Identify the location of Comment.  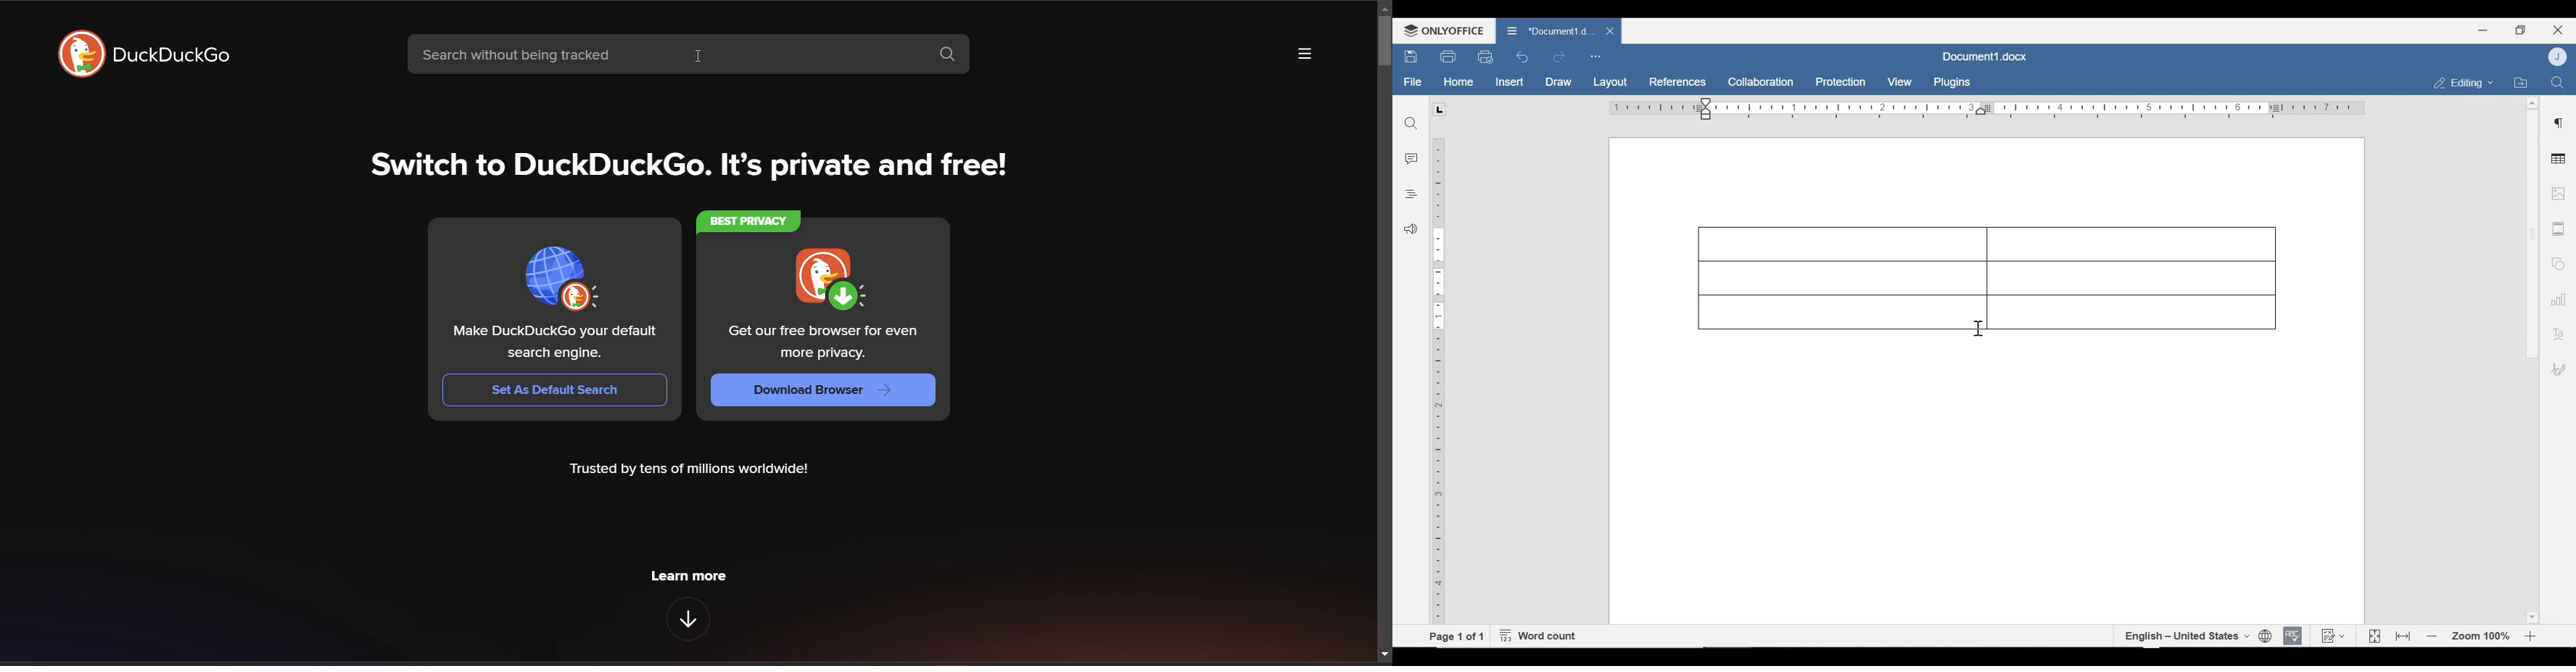
(1412, 159).